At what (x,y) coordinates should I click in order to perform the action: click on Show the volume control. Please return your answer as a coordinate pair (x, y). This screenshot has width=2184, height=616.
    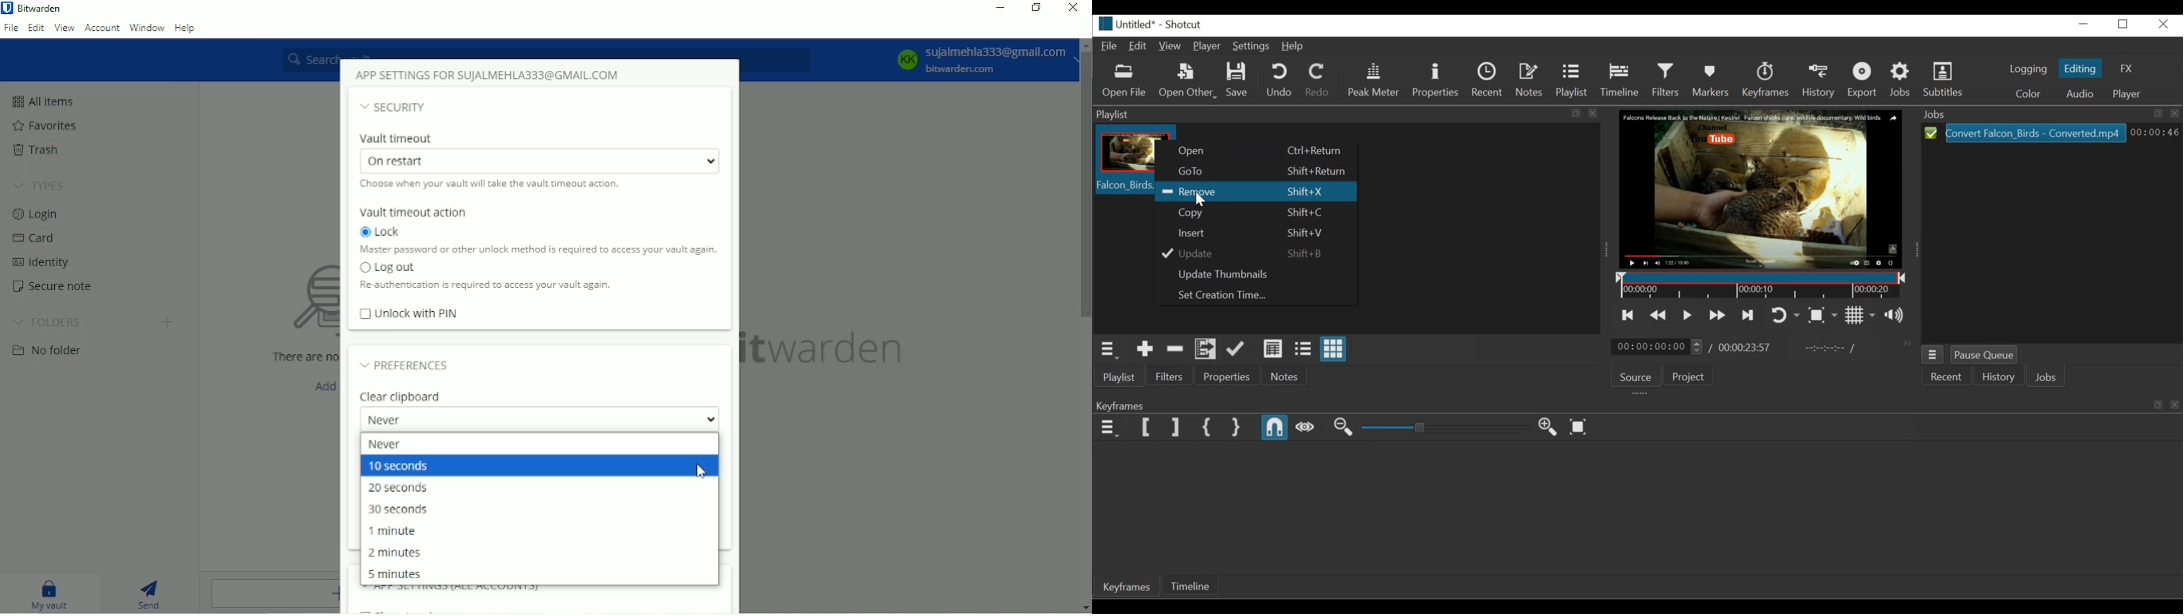
    Looking at the image, I should click on (1898, 317).